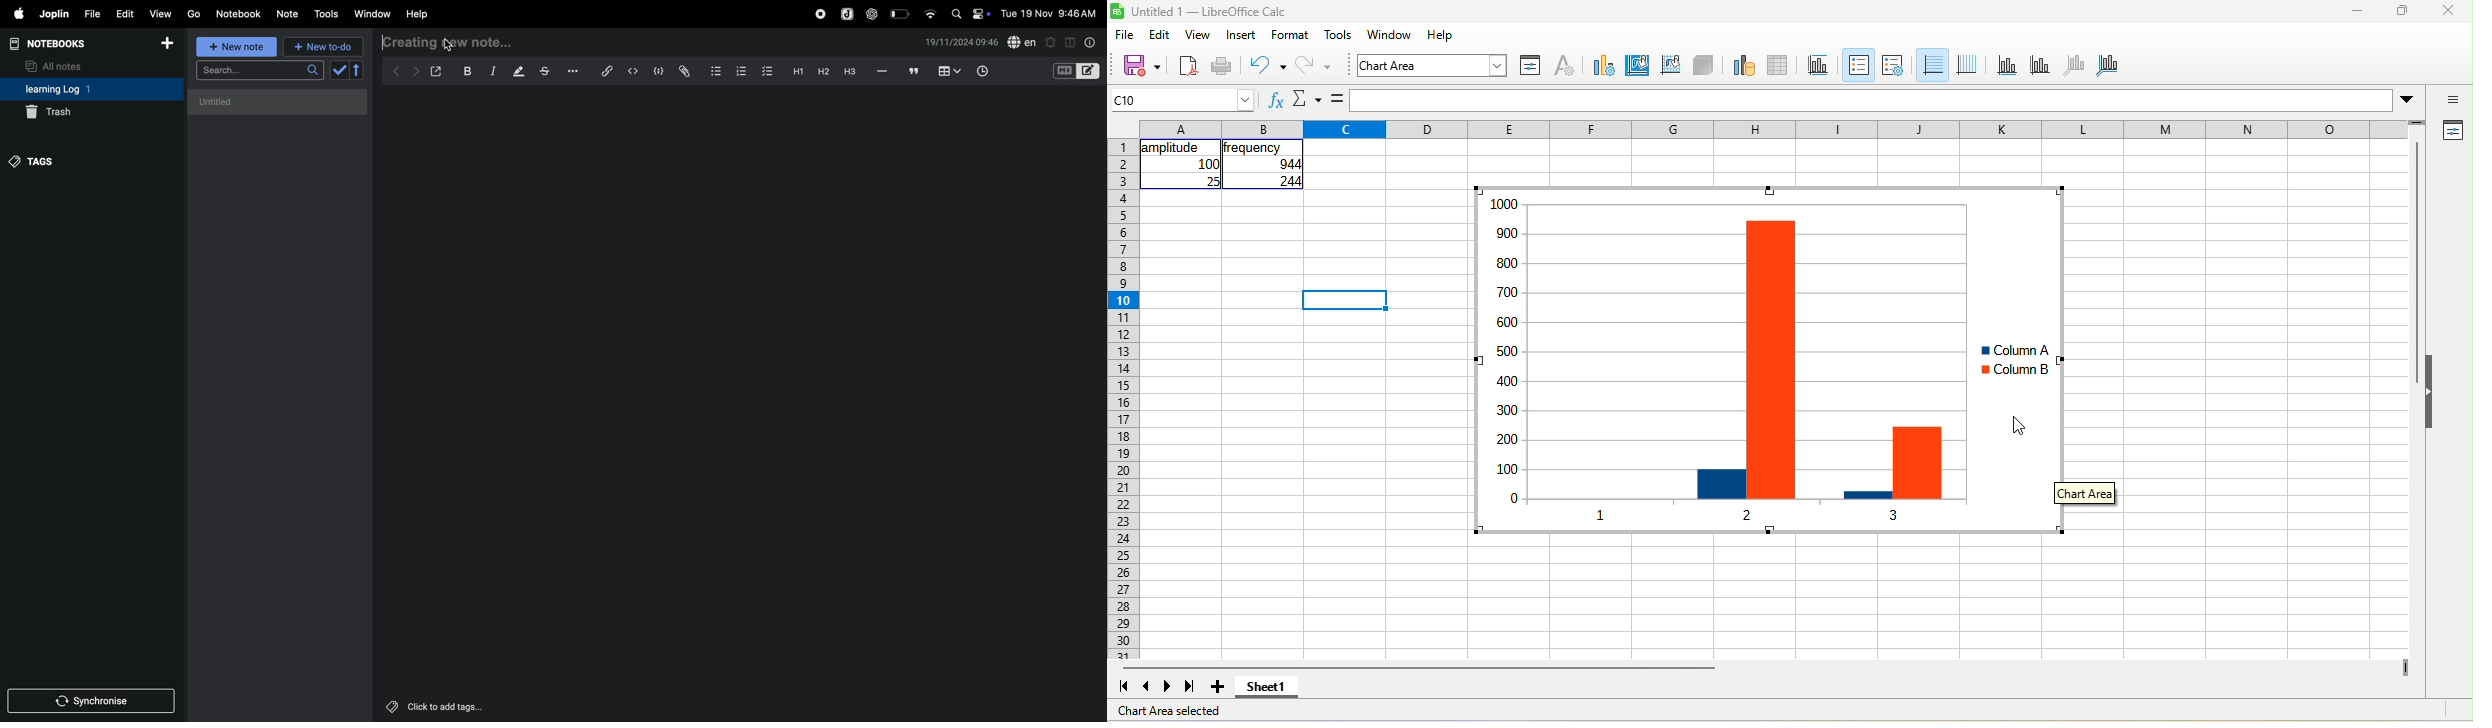  Describe the element at coordinates (349, 70) in the screenshot. I see `check box` at that location.